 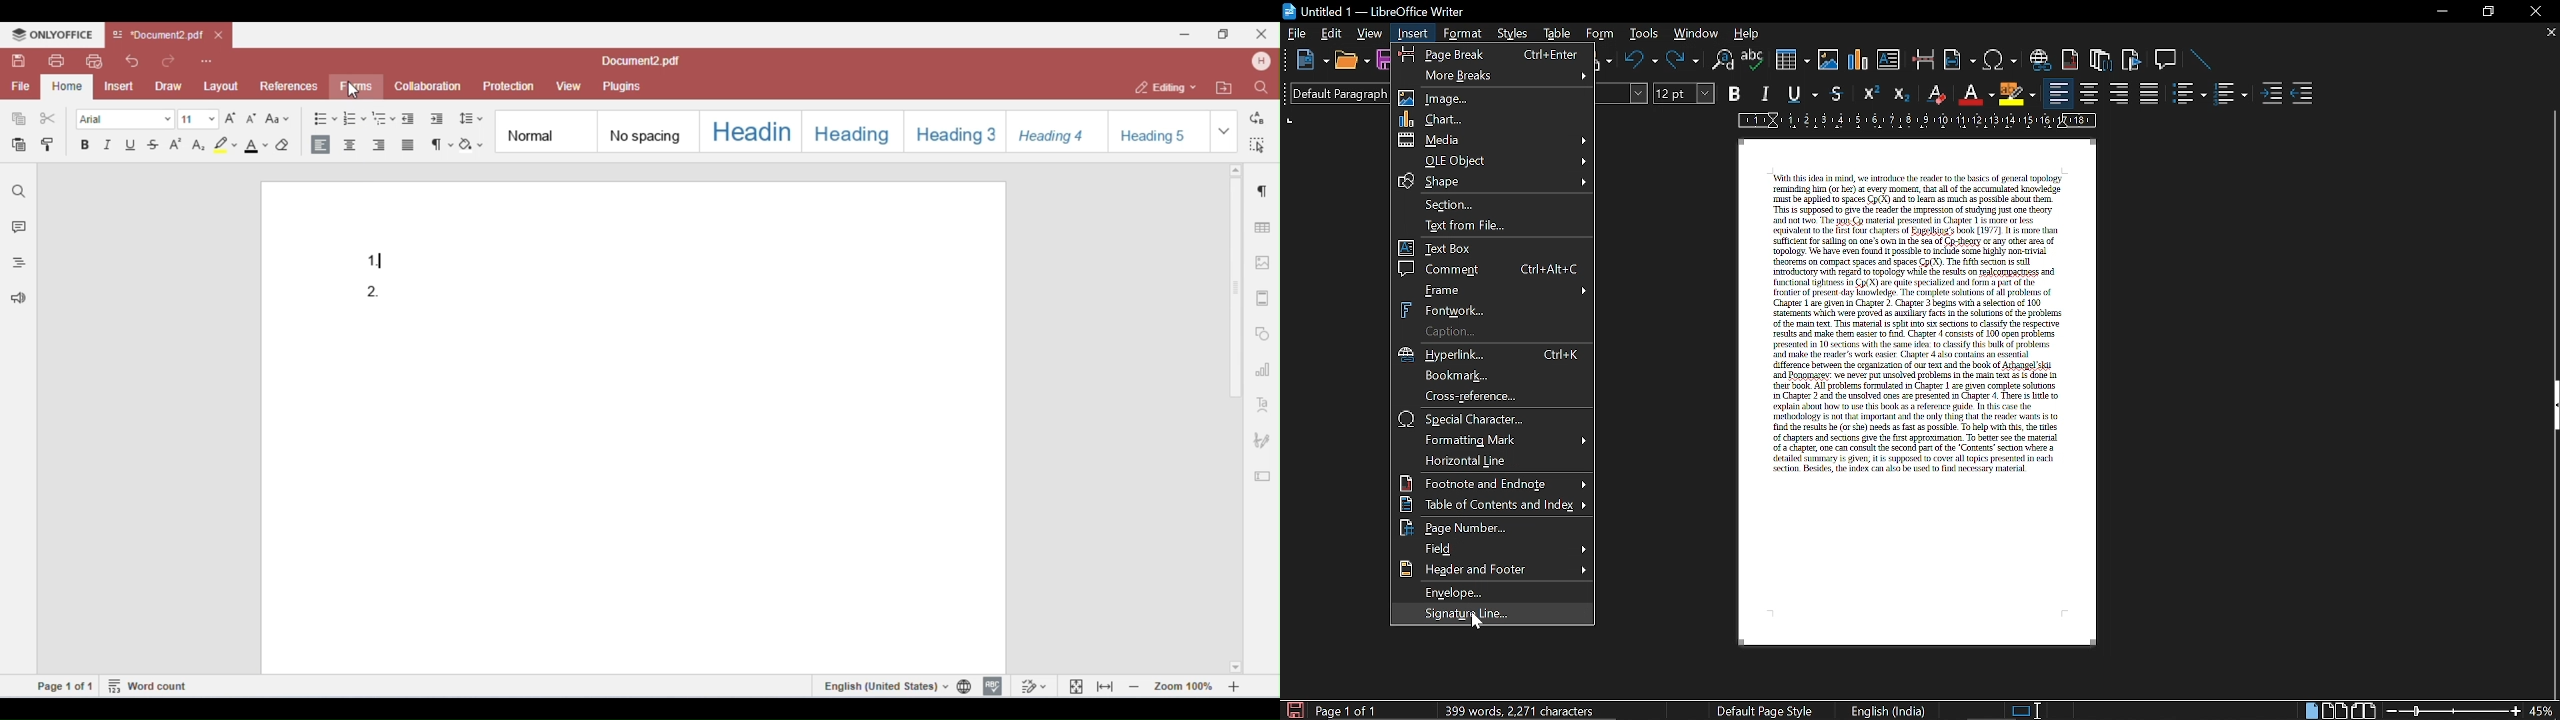 What do you see at coordinates (1903, 93) in the screenshot?
I see `subscript` at bounding box center [1903, 93].